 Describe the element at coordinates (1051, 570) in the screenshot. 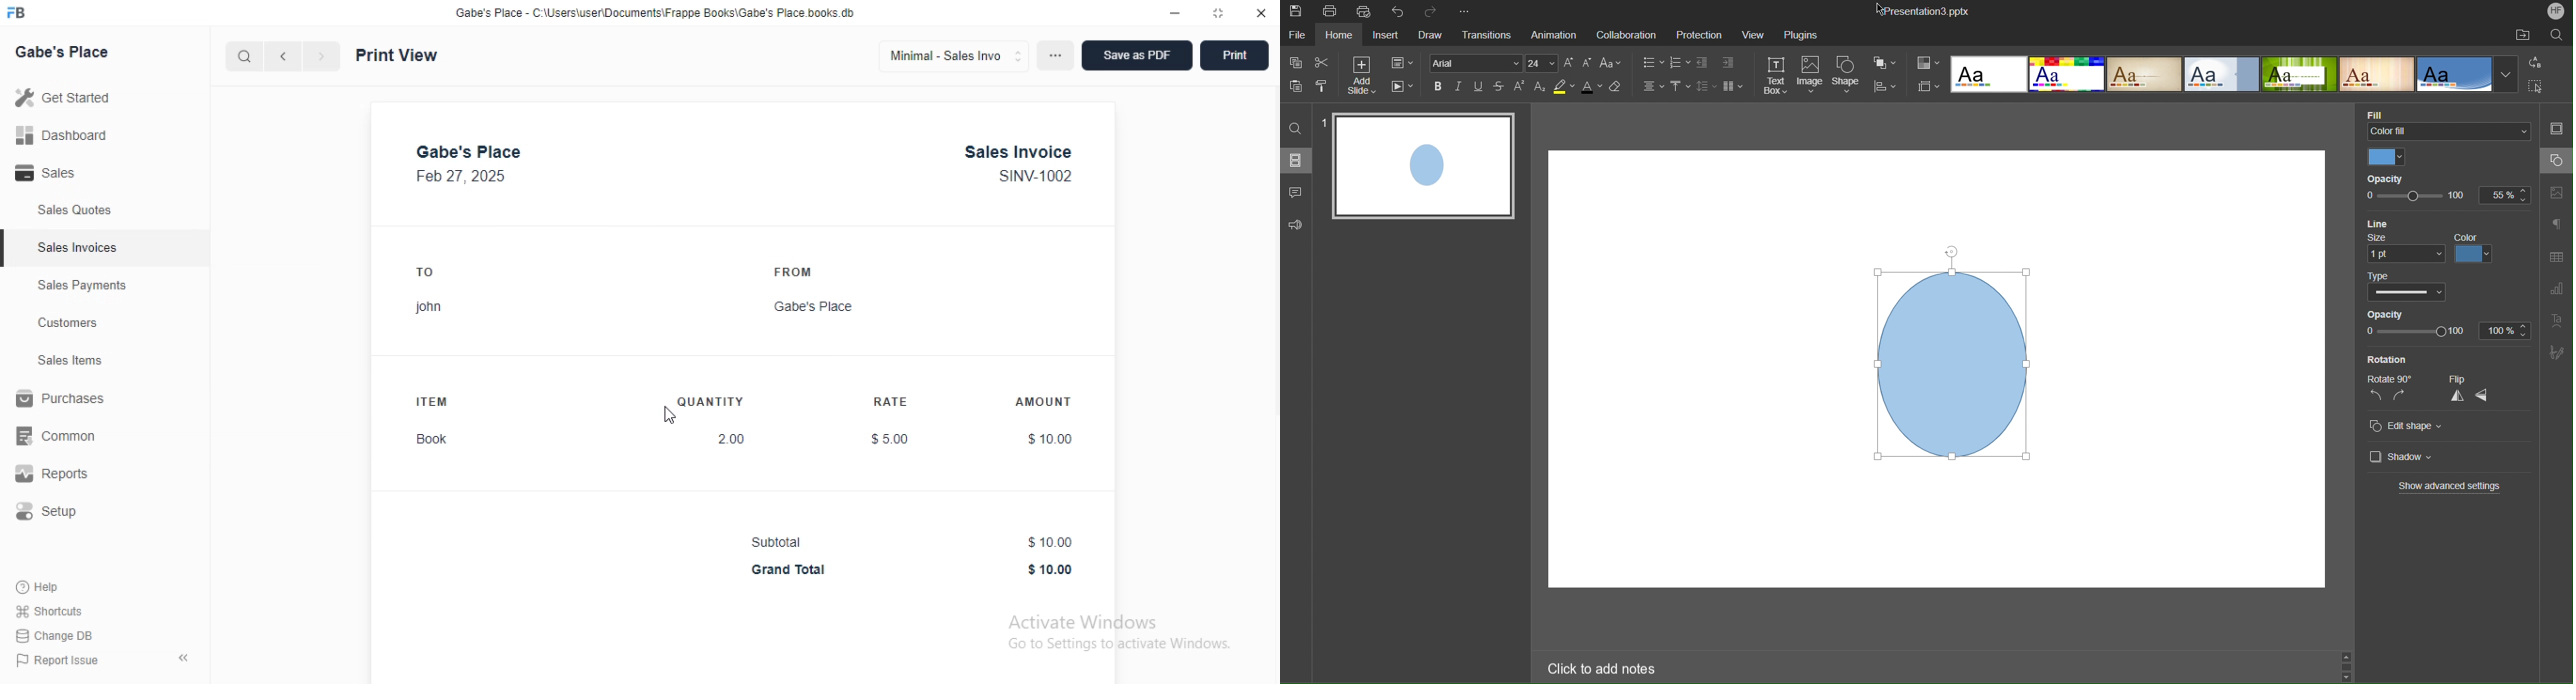

I see `$10.00` at that location.